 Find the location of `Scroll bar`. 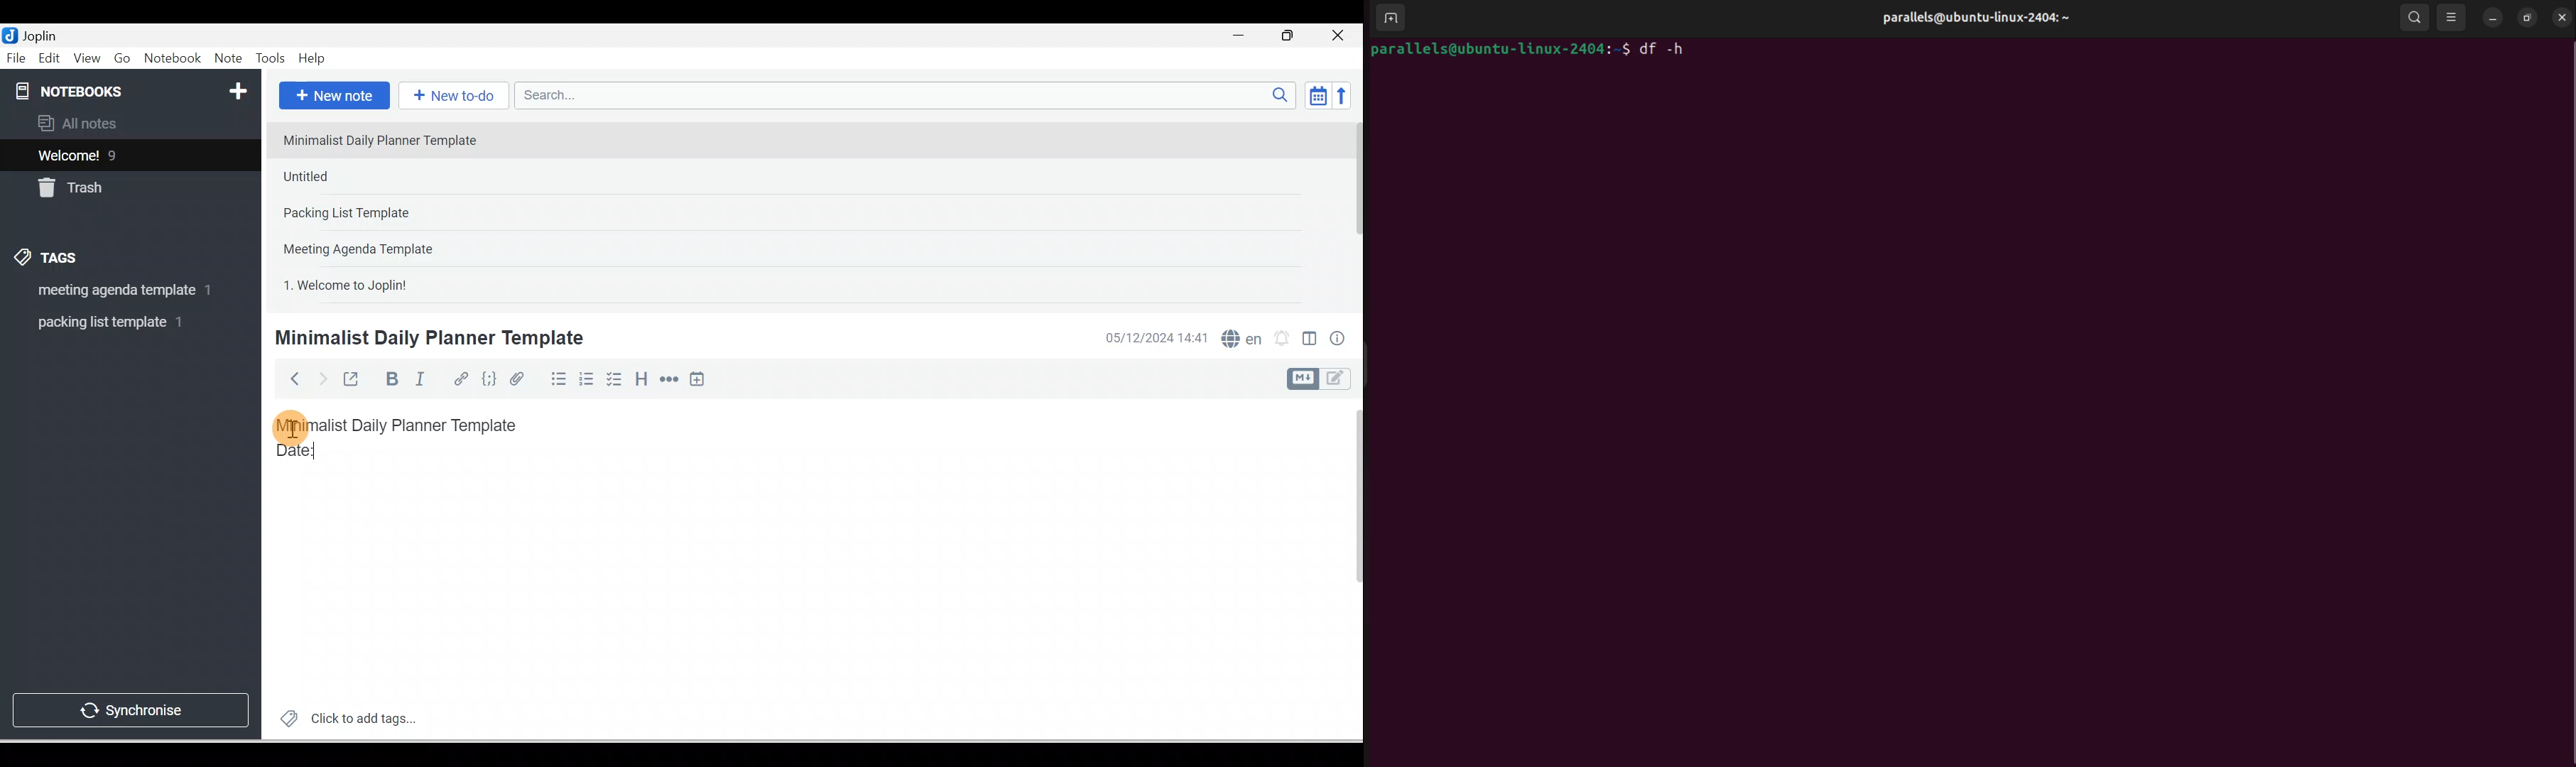

Scroll bar is located at coordinates (1352, 210).